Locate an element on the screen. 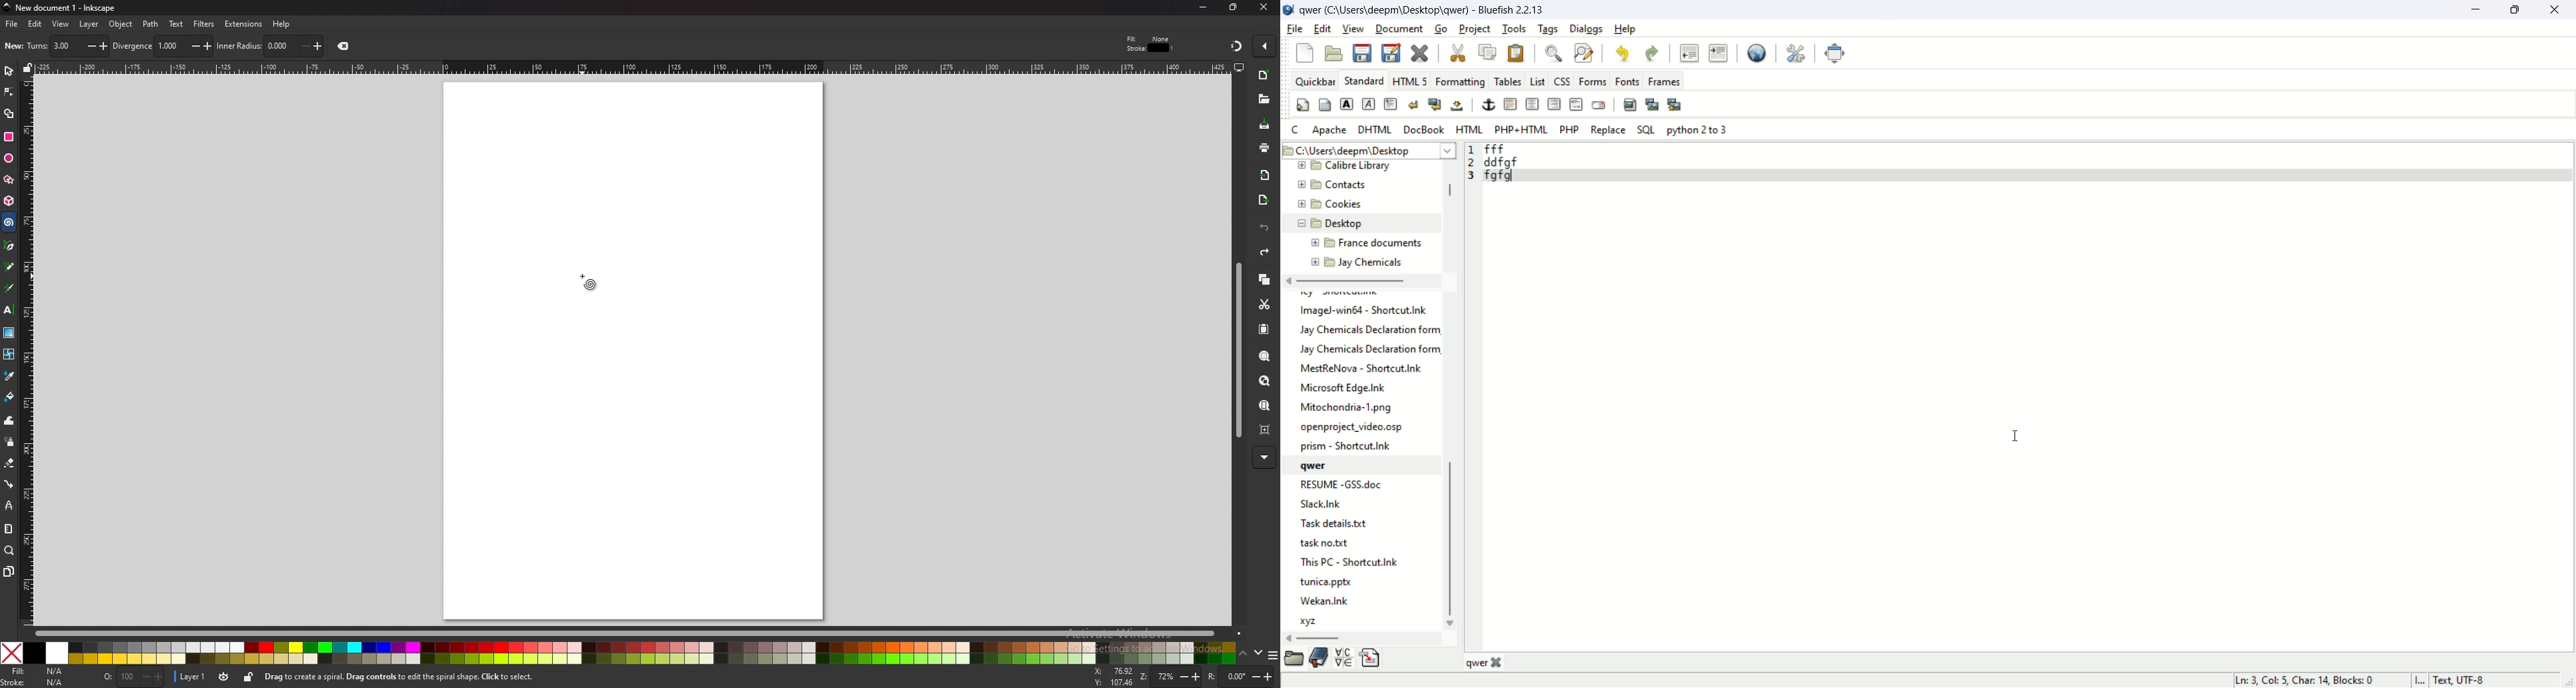  object is located at coordinates (122, 23).